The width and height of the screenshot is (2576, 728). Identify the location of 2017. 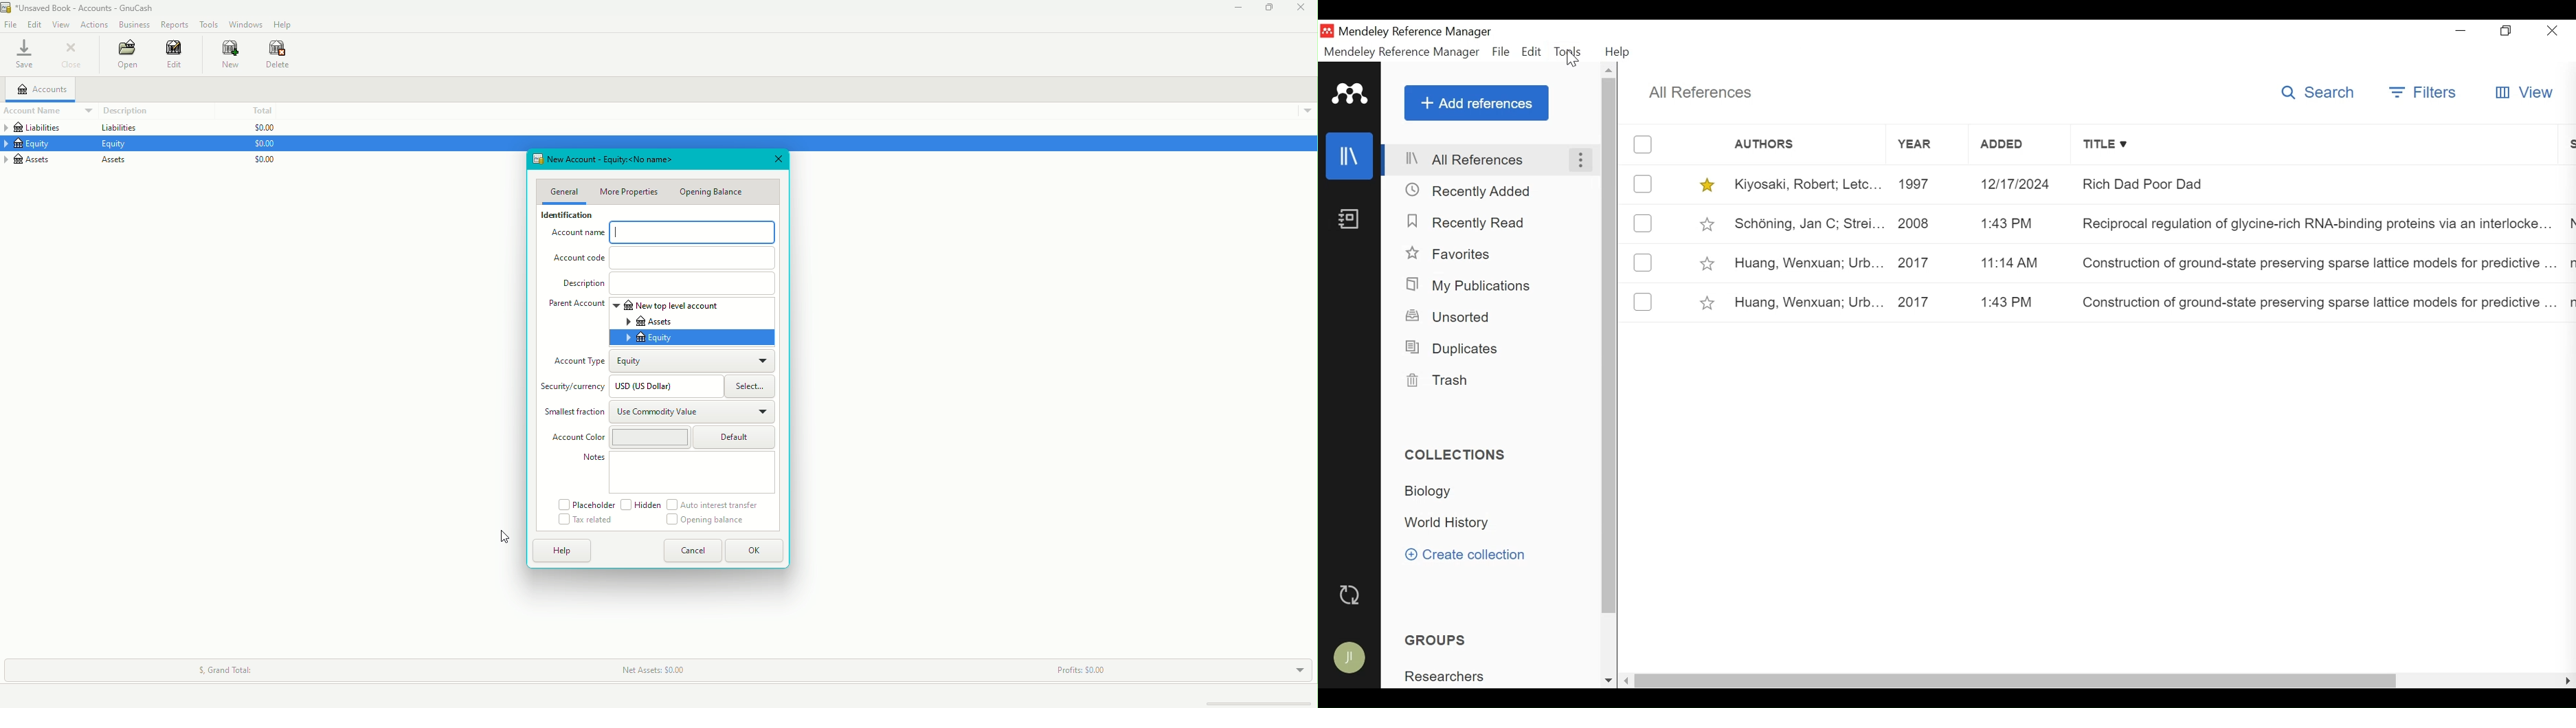
(1930, 303).